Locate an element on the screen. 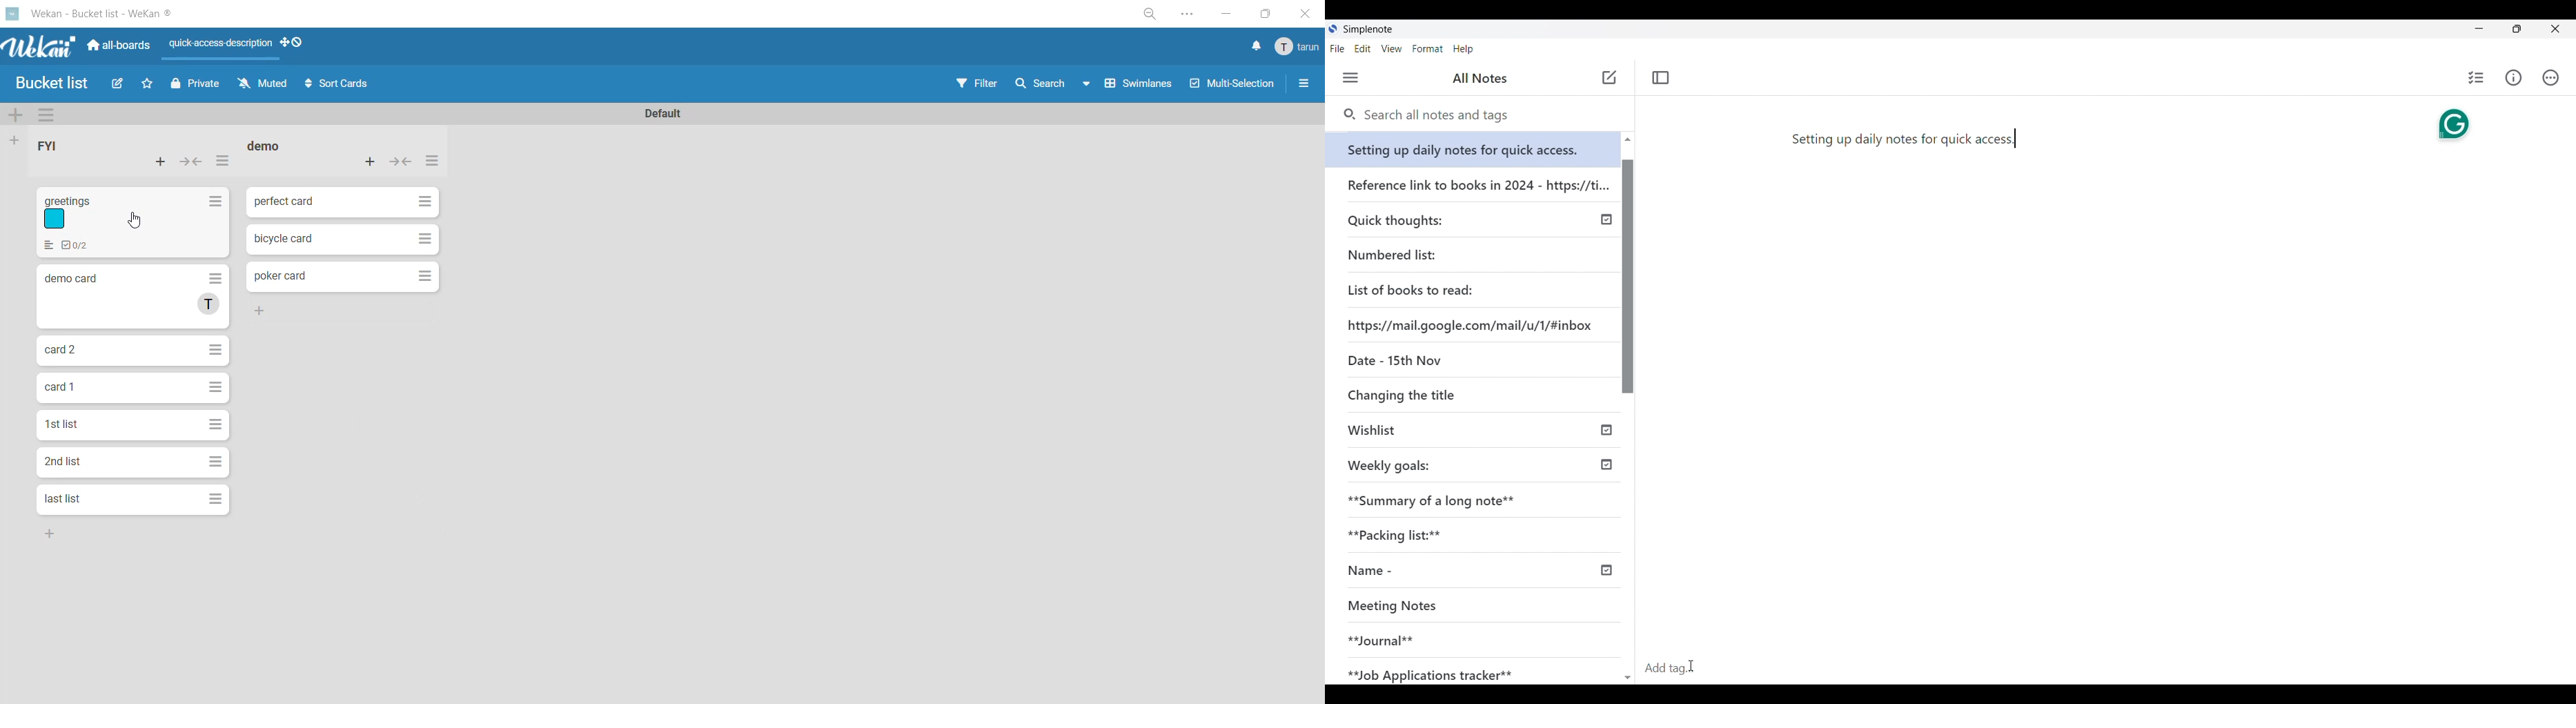  close left sidebar is located at coordinates (1661, 78).